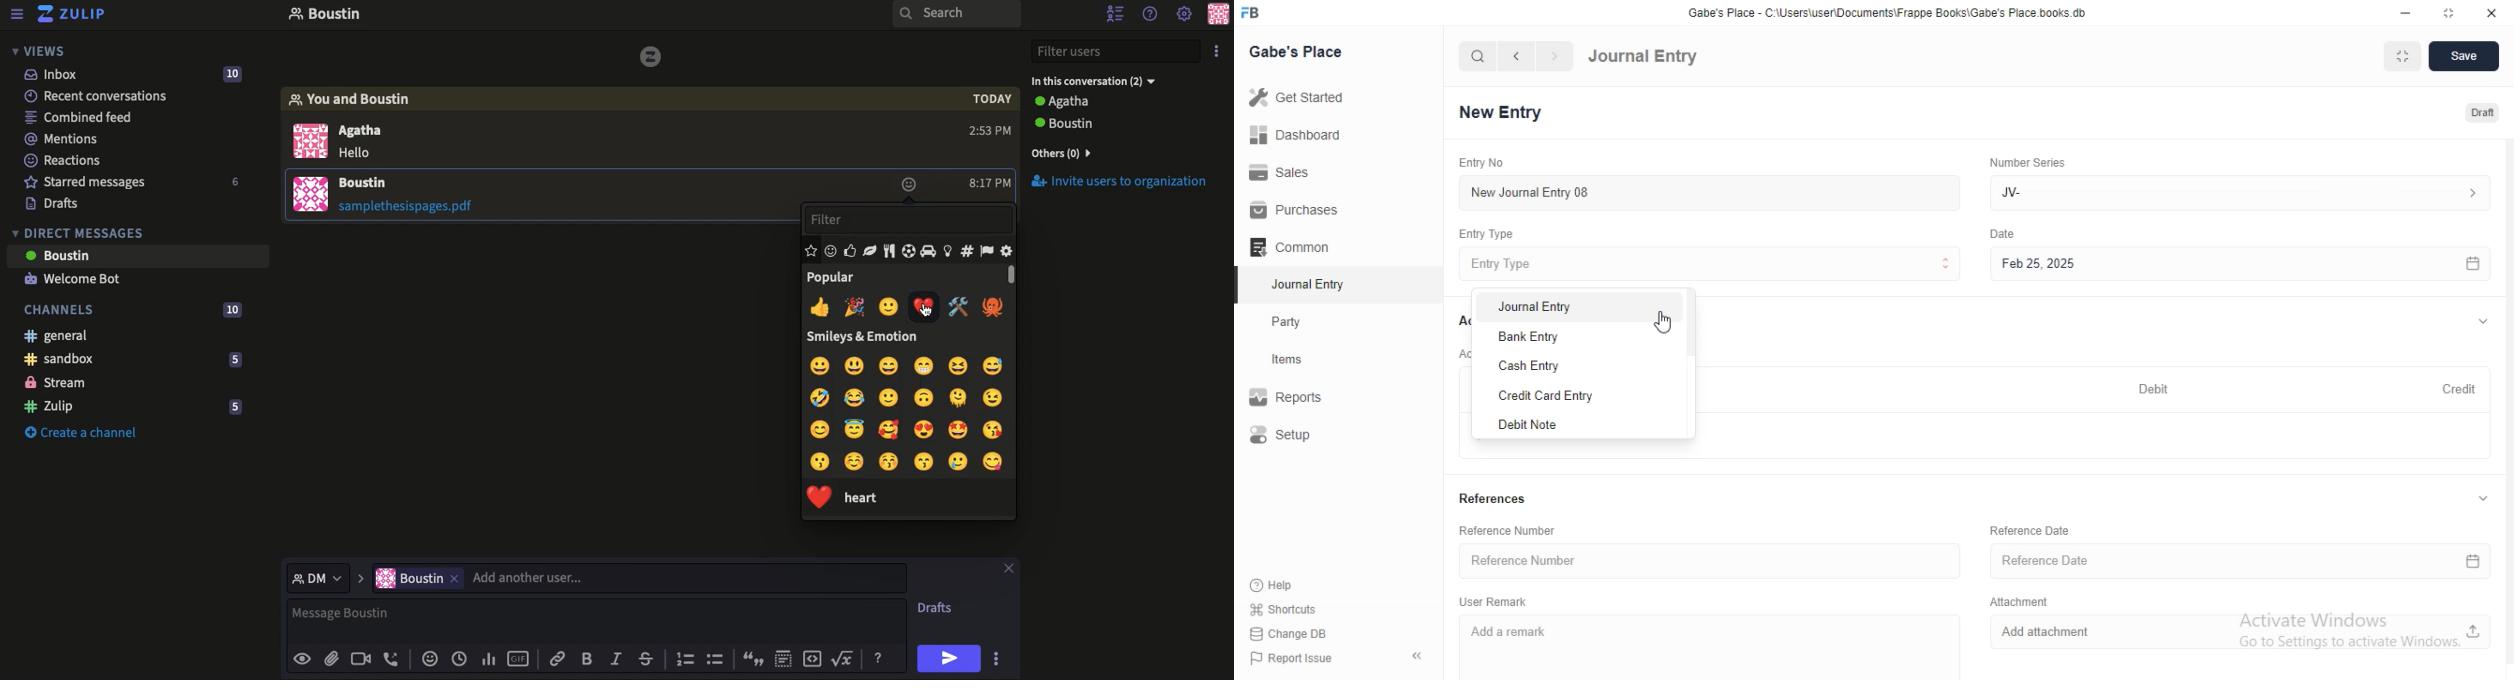 This screenshot has height=700, width=2520. Describe the element at coordinates (393, 658) in the screenshot. I see `Audio call` at that location.